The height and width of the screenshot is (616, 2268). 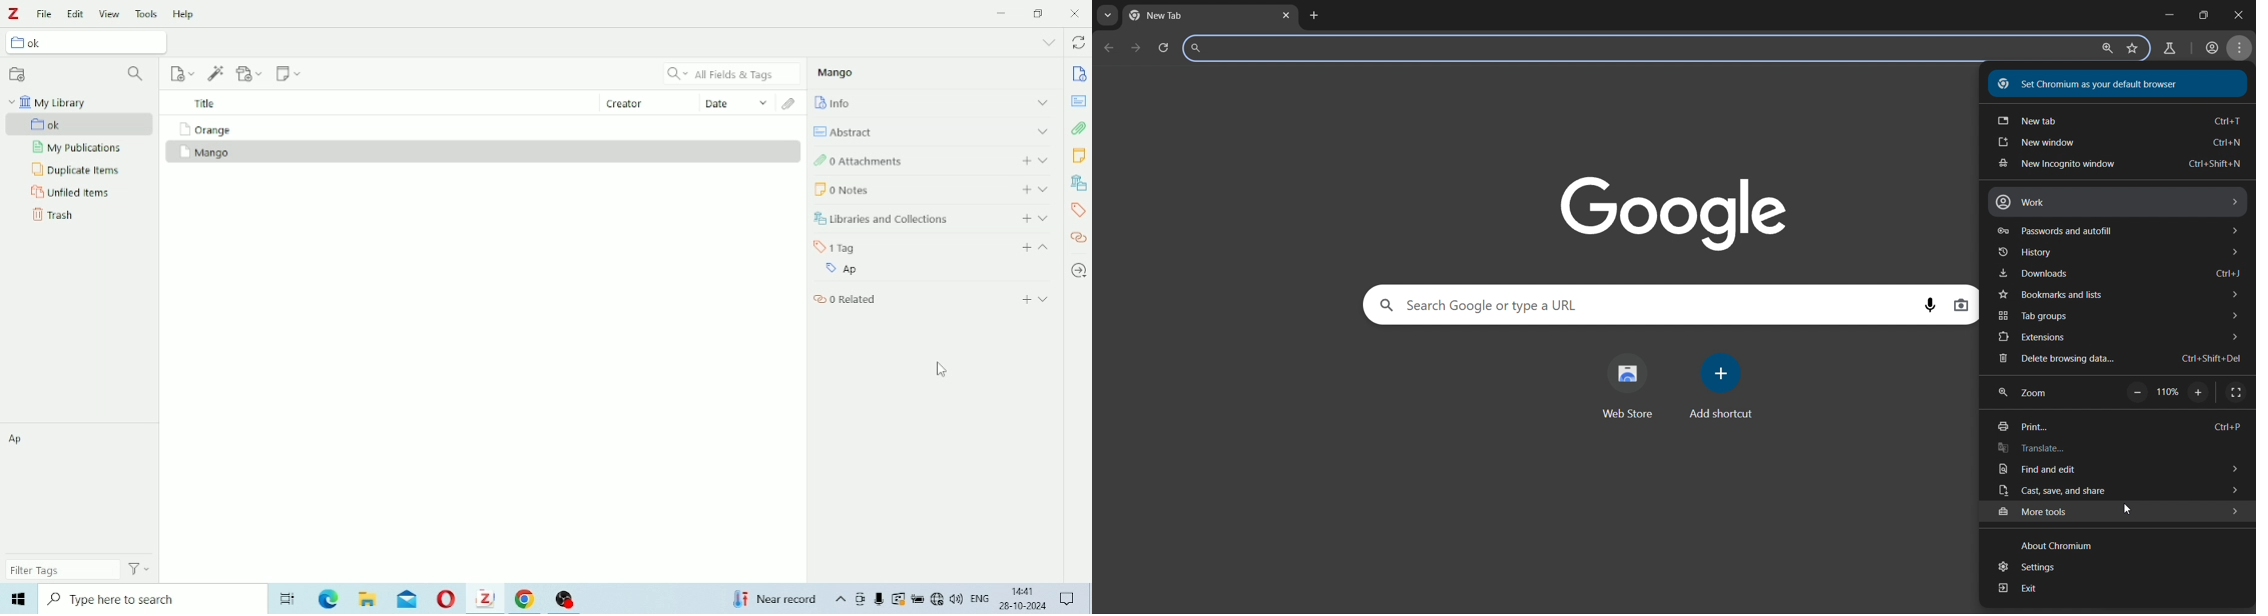 I want to click on New Note, so click(x=289, y=74).